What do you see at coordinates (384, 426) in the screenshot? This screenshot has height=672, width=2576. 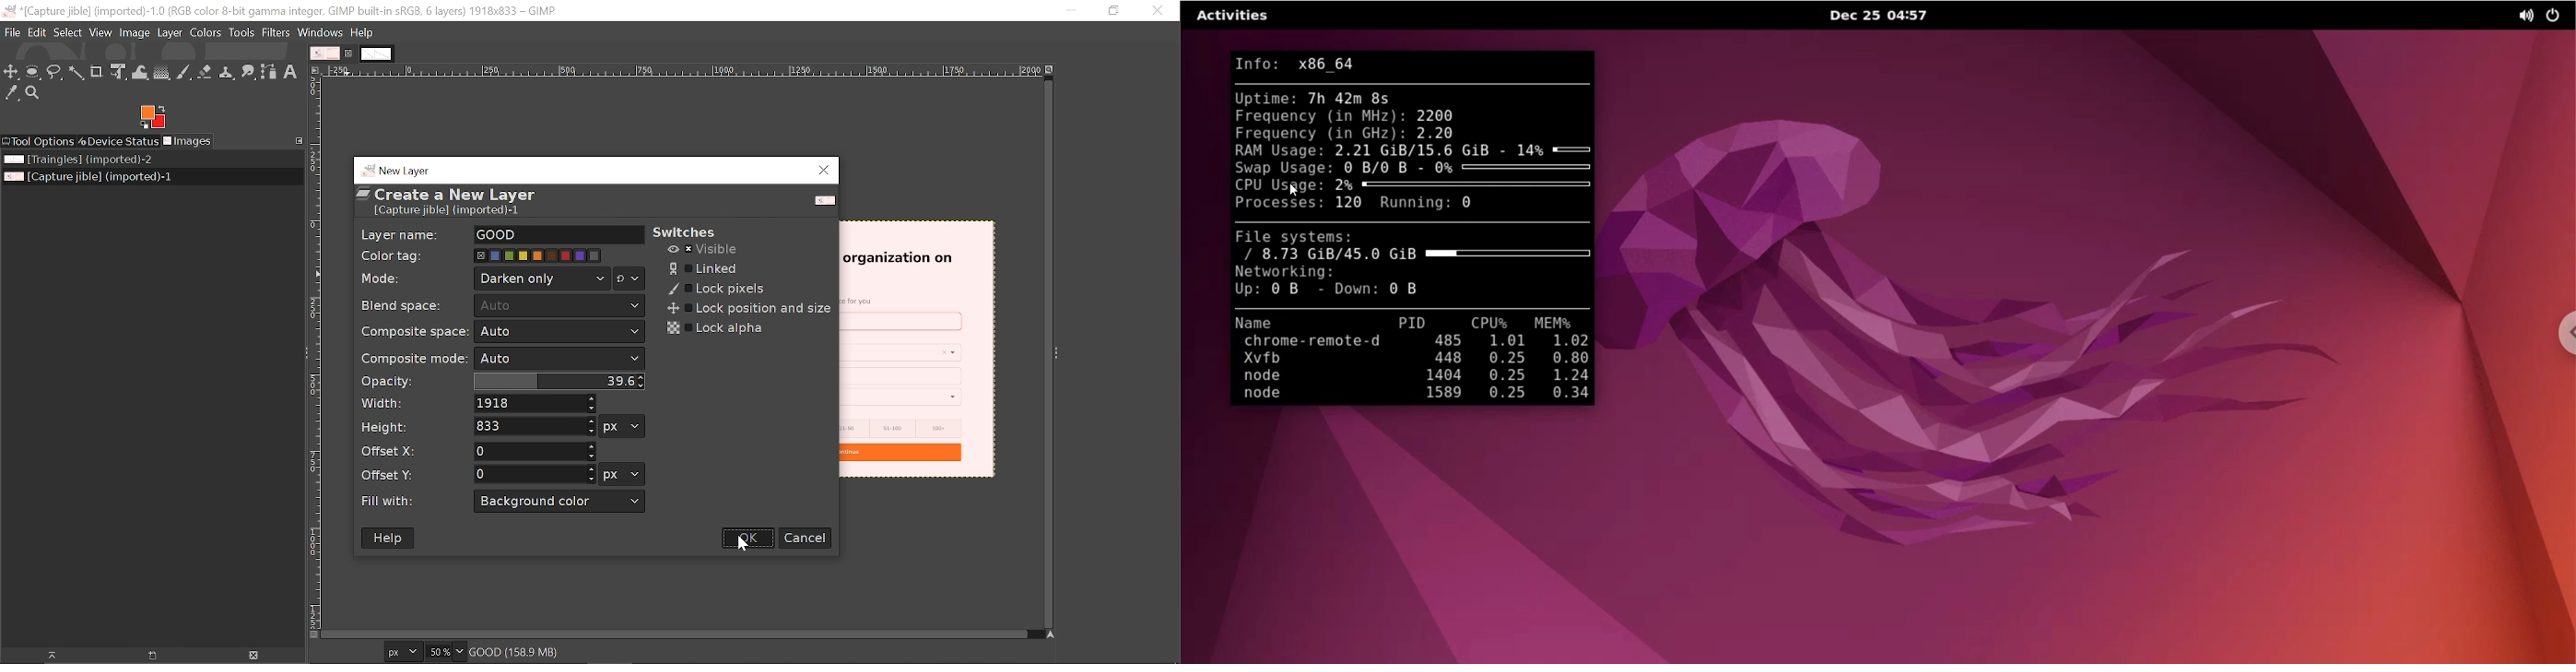 I see `Height:` at bounding box center [384, 426].